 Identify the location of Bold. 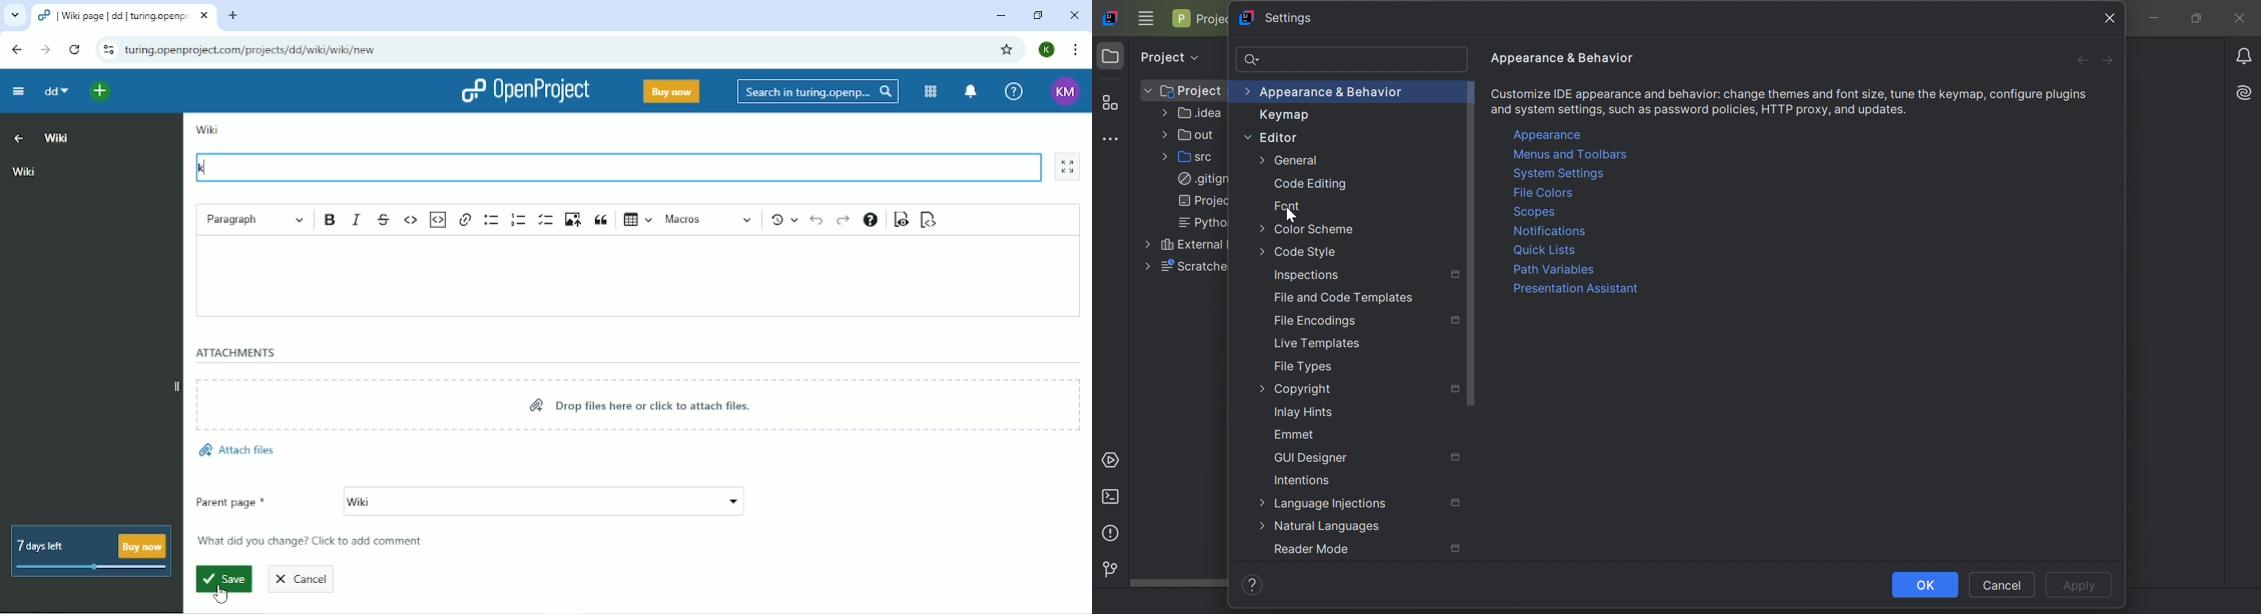
(330, 219).